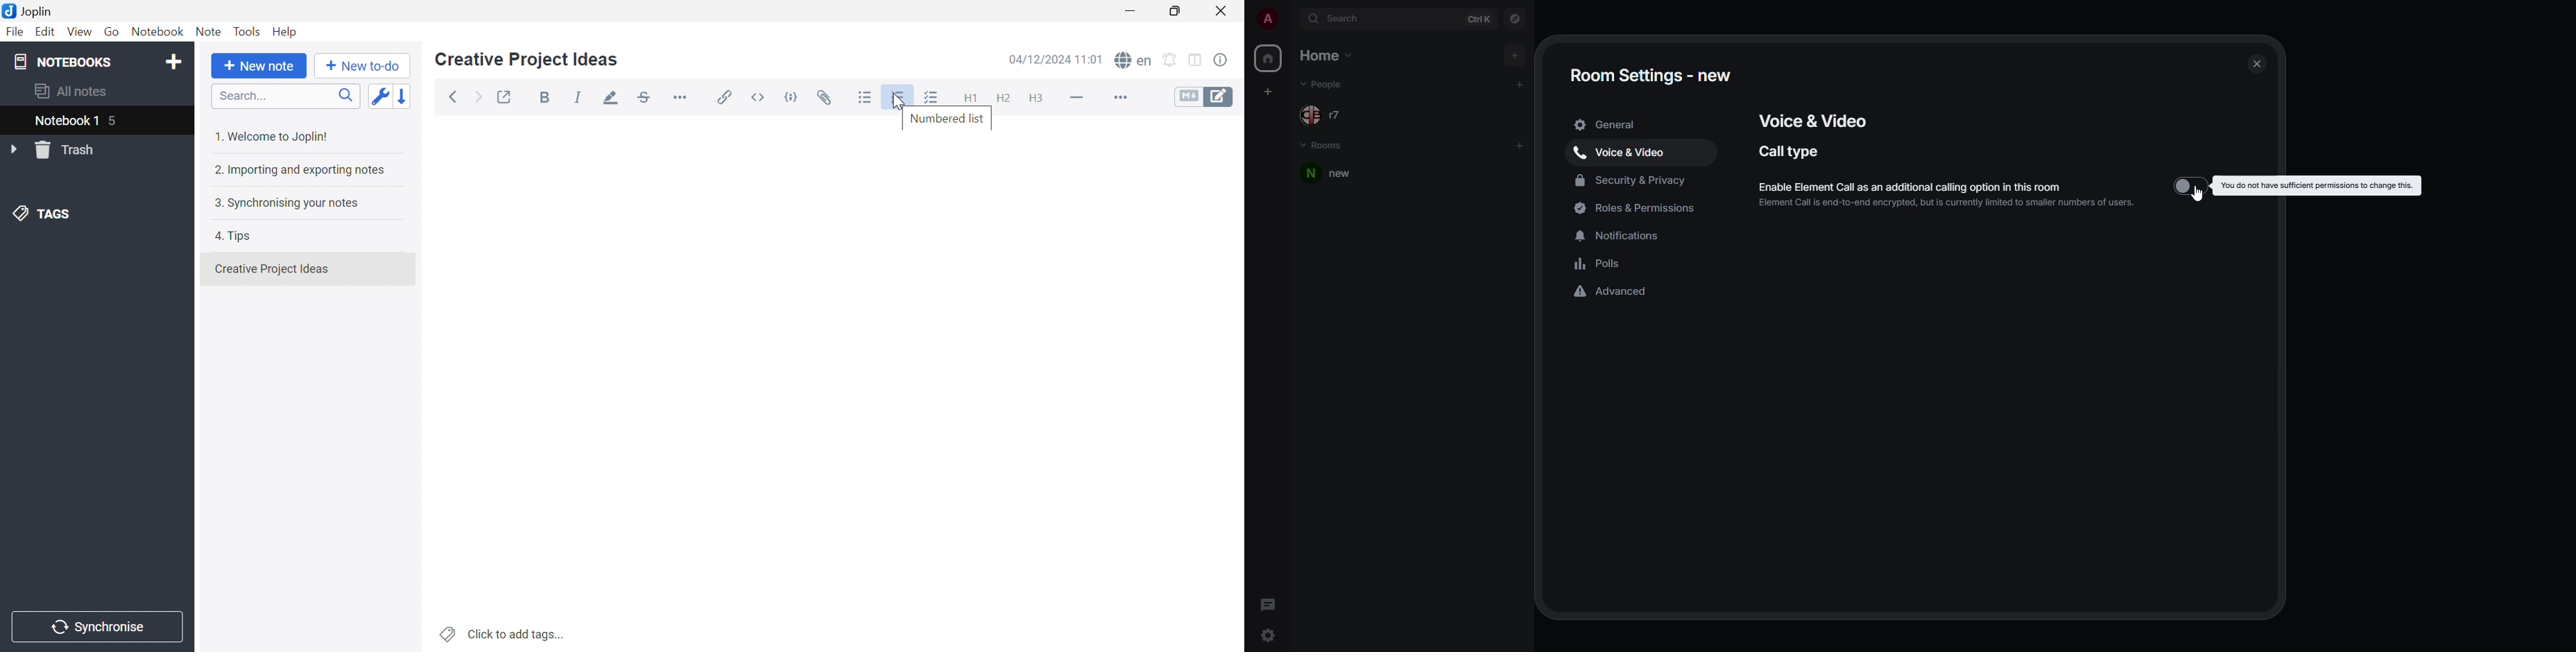  I want to click on Strikethrough, so click(647, 99).